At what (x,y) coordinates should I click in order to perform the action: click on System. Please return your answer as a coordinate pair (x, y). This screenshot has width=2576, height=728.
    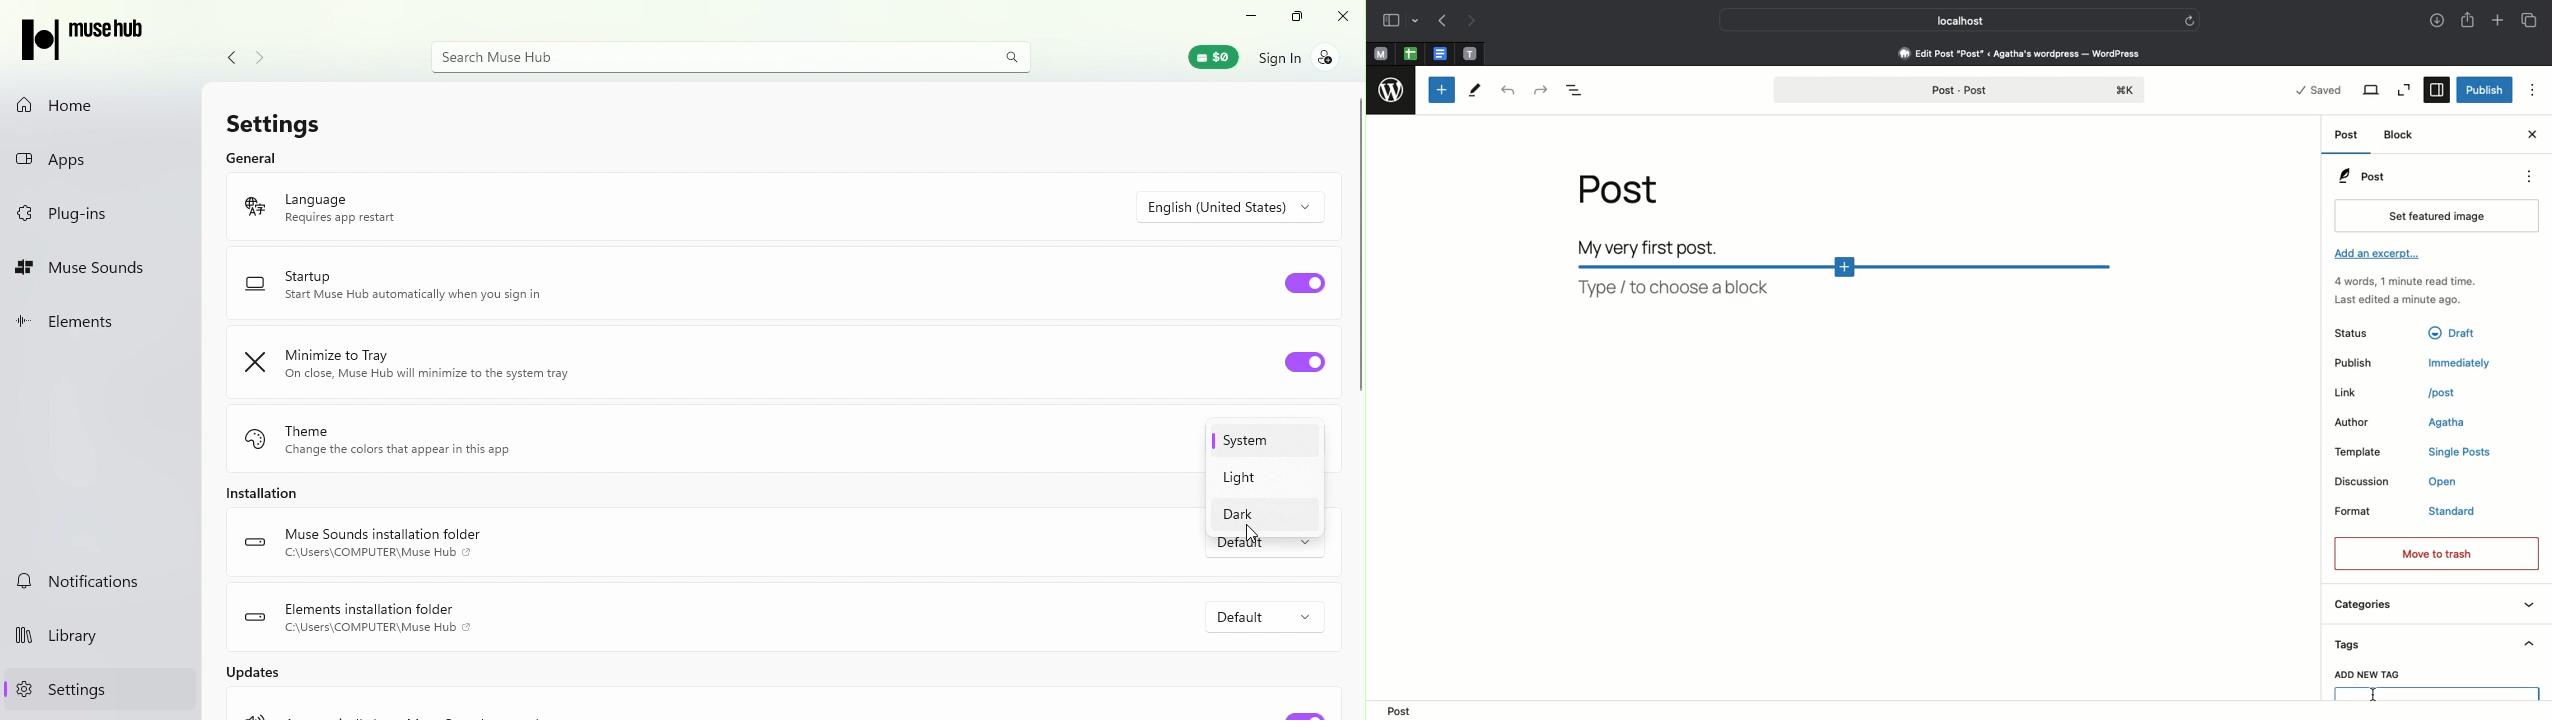
    Looking at the image, I should click on (1264, 442).